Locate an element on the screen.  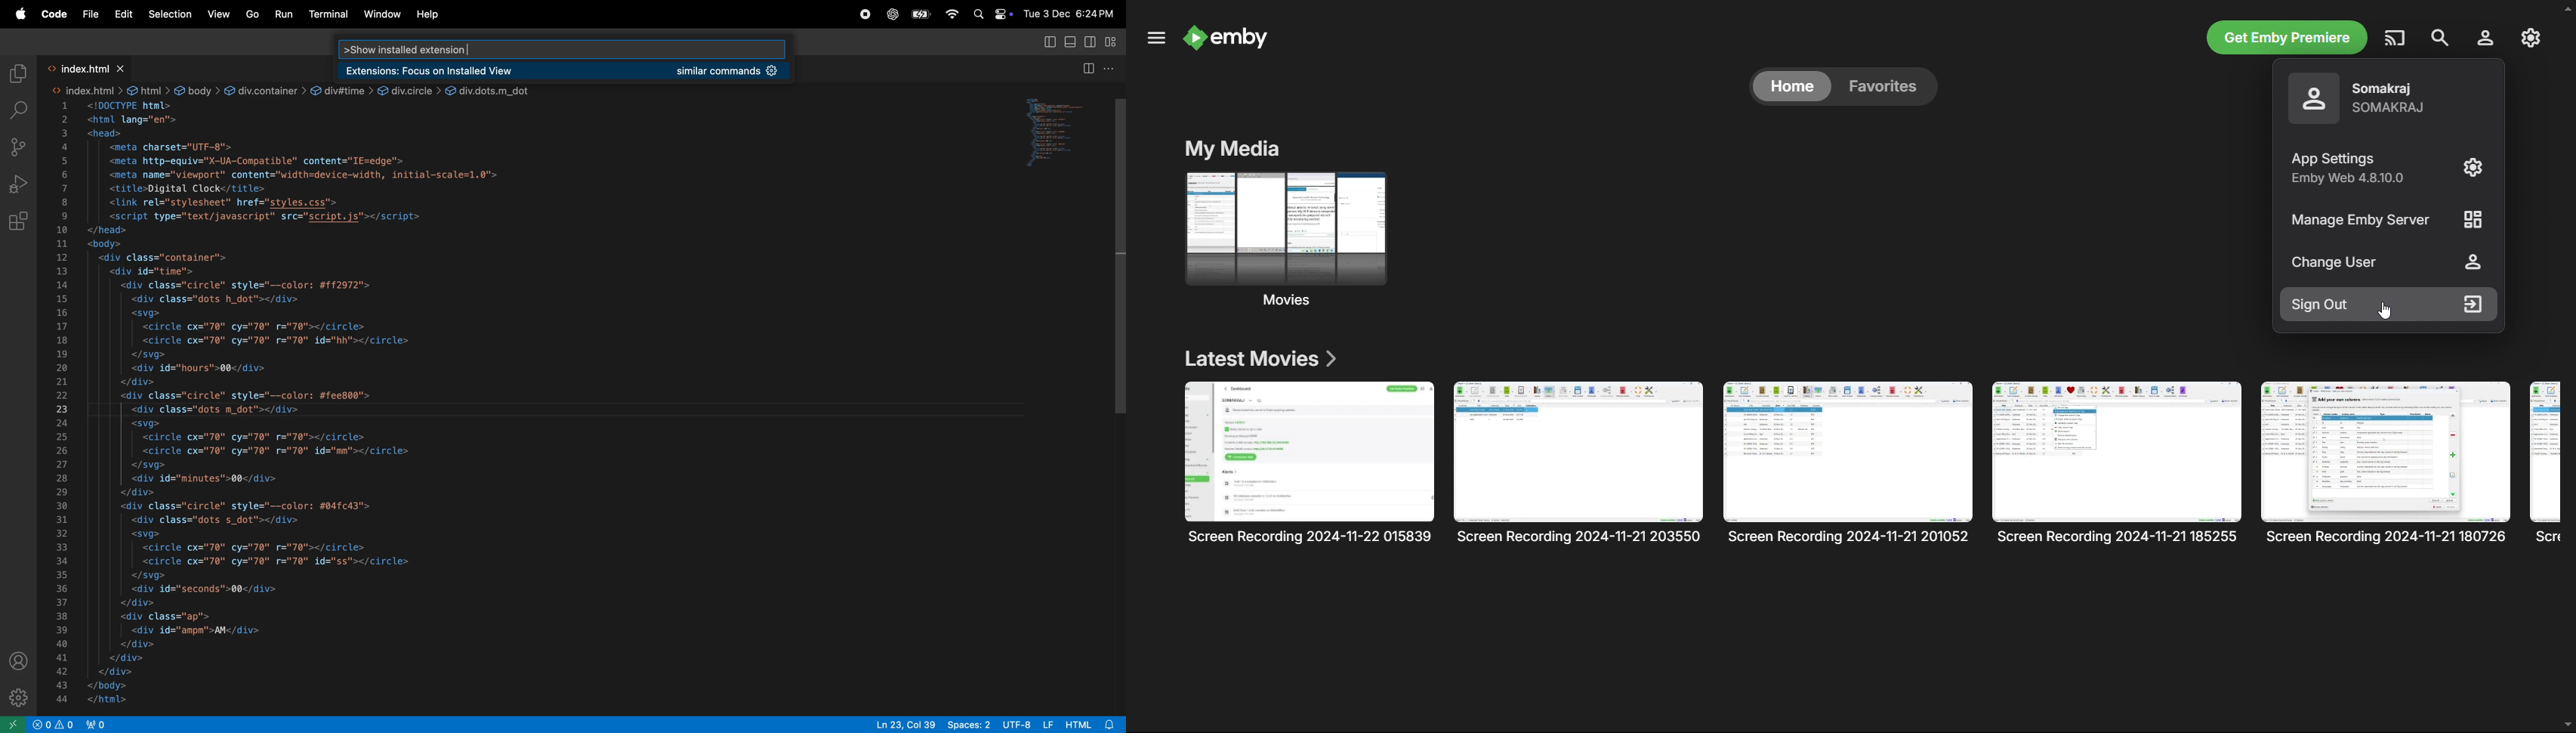
html is located at coordinates (149, 90).